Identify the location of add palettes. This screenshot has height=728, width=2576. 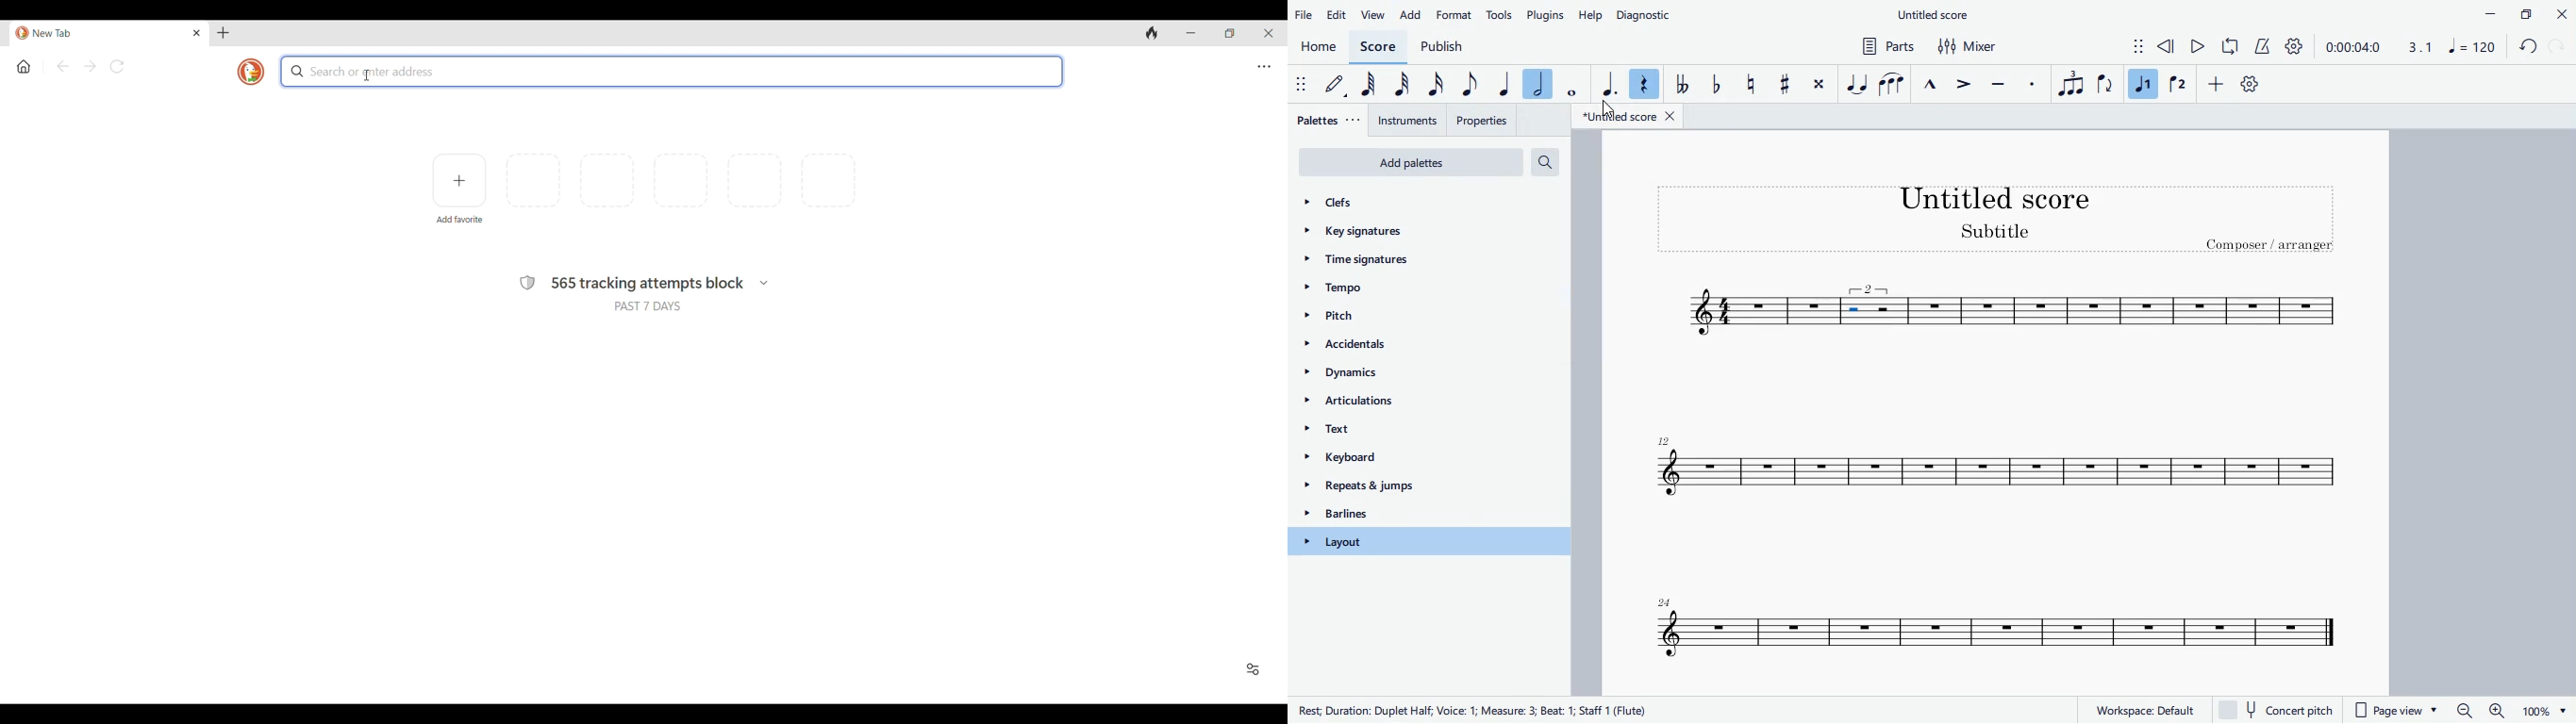
(1411, 164).